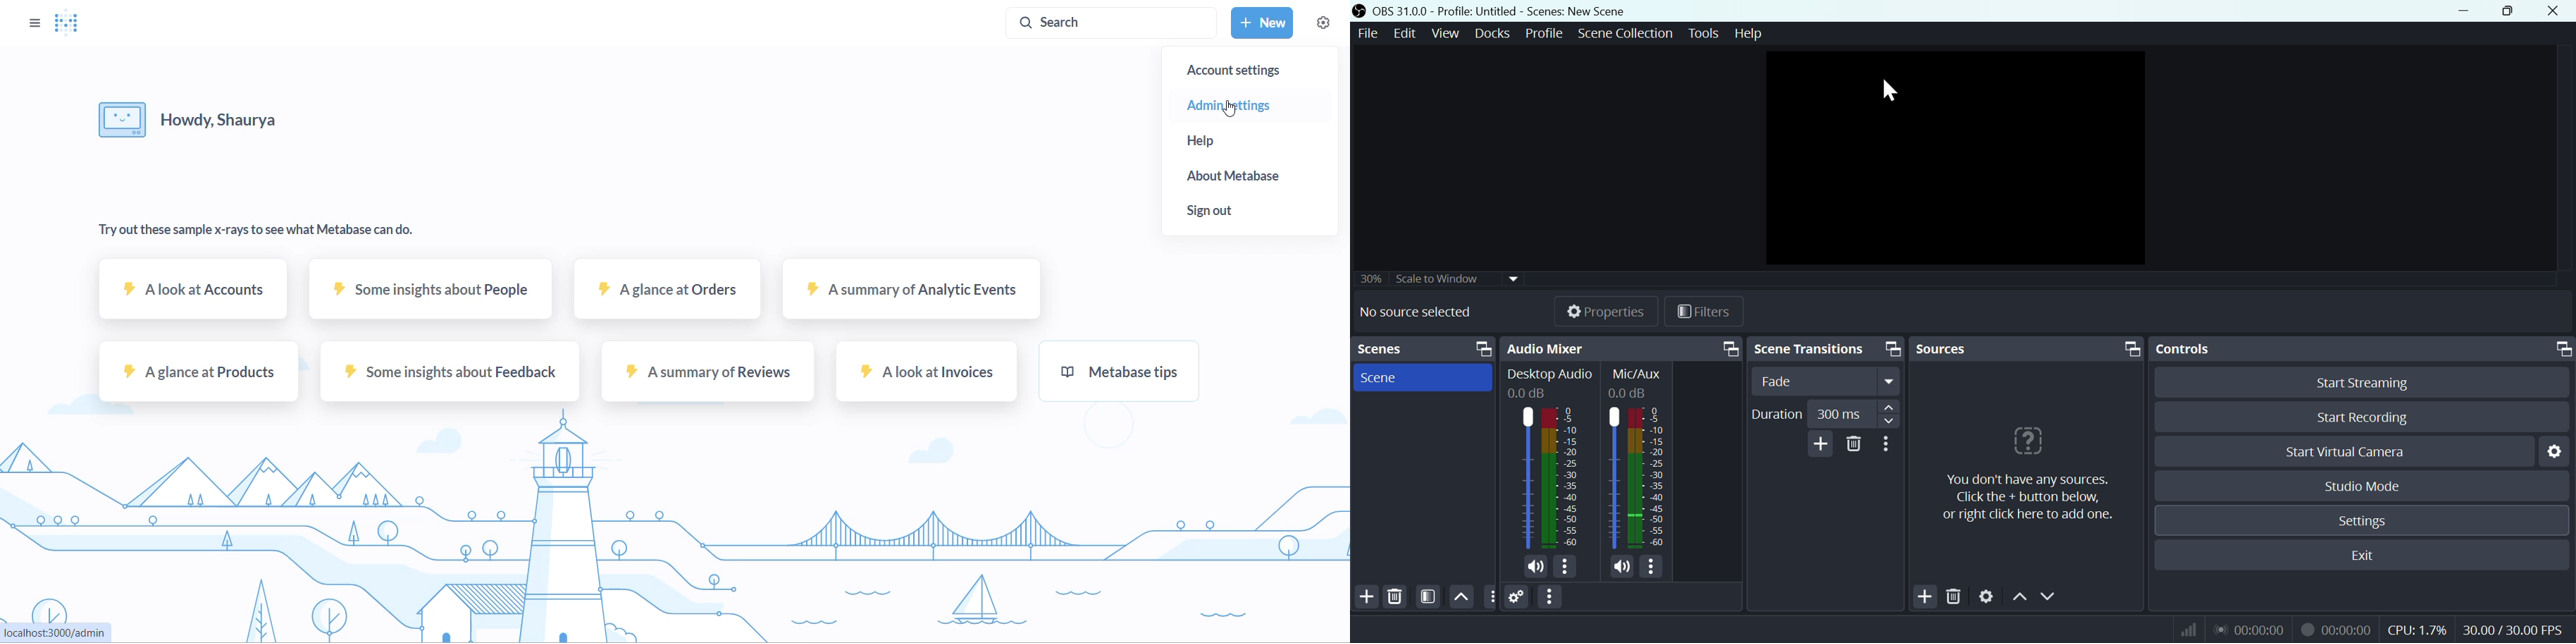 This screenshot has width=2576, height=644. Describe the element at coordinates (1625, 348) in the screenshot. I see `Audio mixer` at that location.